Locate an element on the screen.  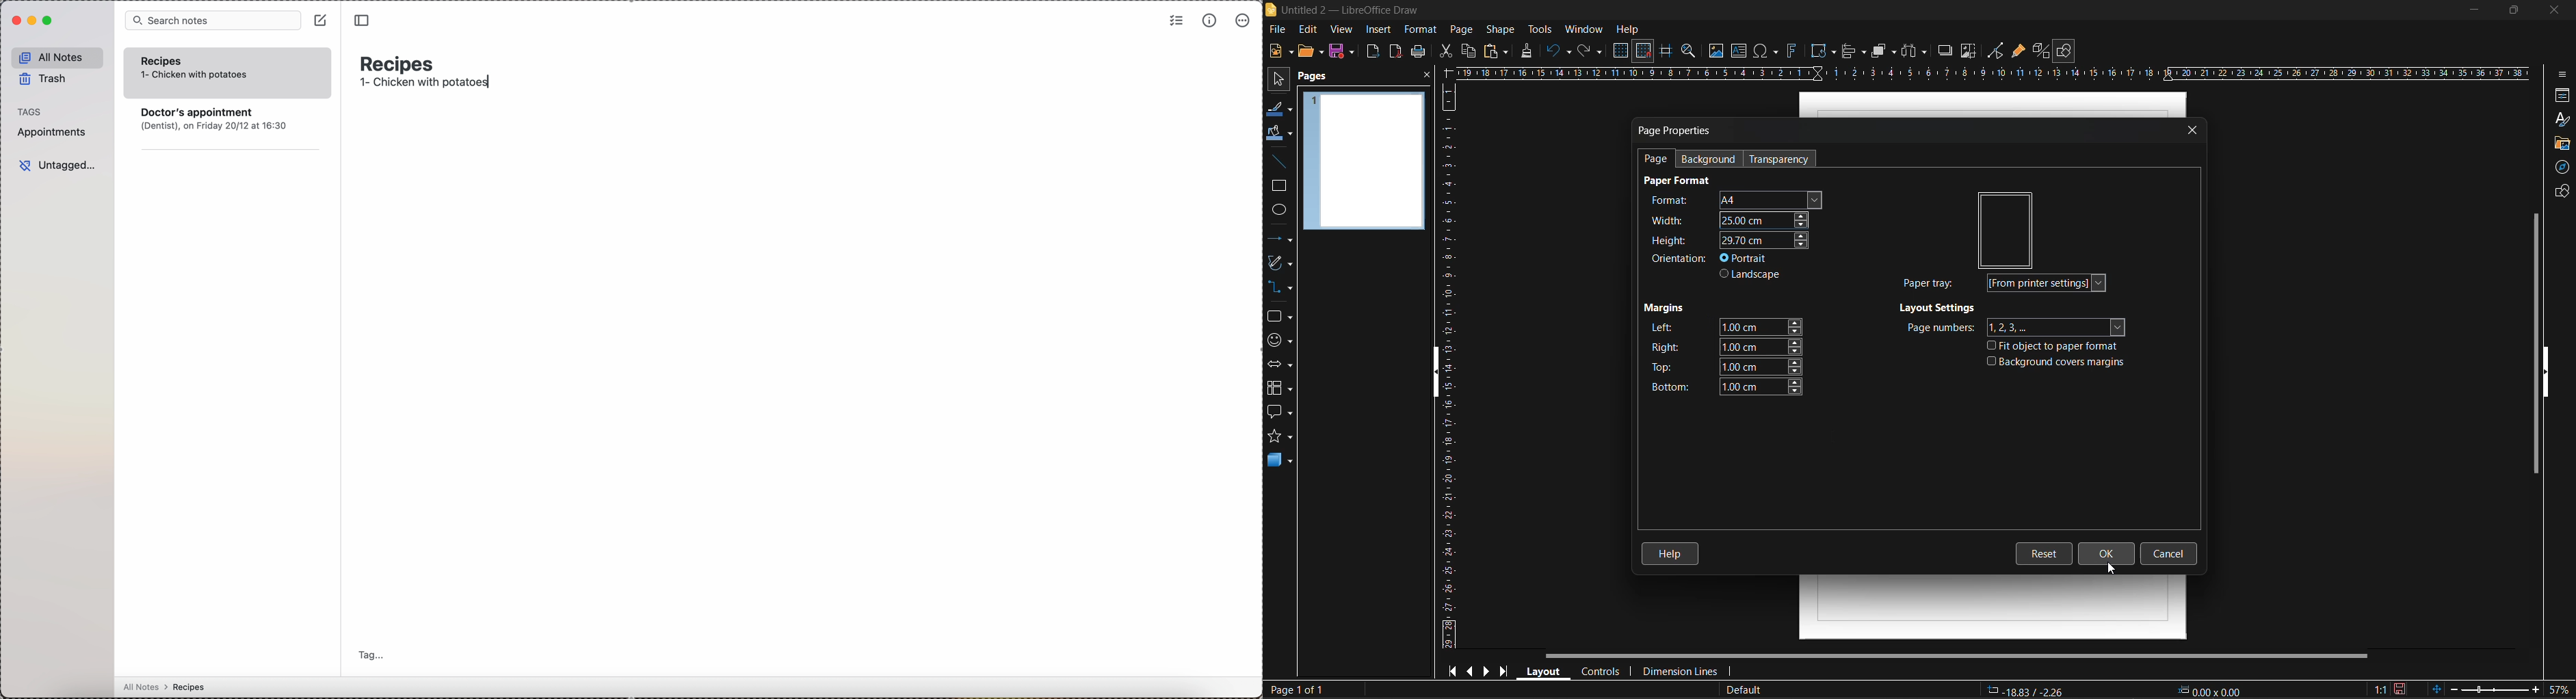
page format is located at coordinates (1681, 181).